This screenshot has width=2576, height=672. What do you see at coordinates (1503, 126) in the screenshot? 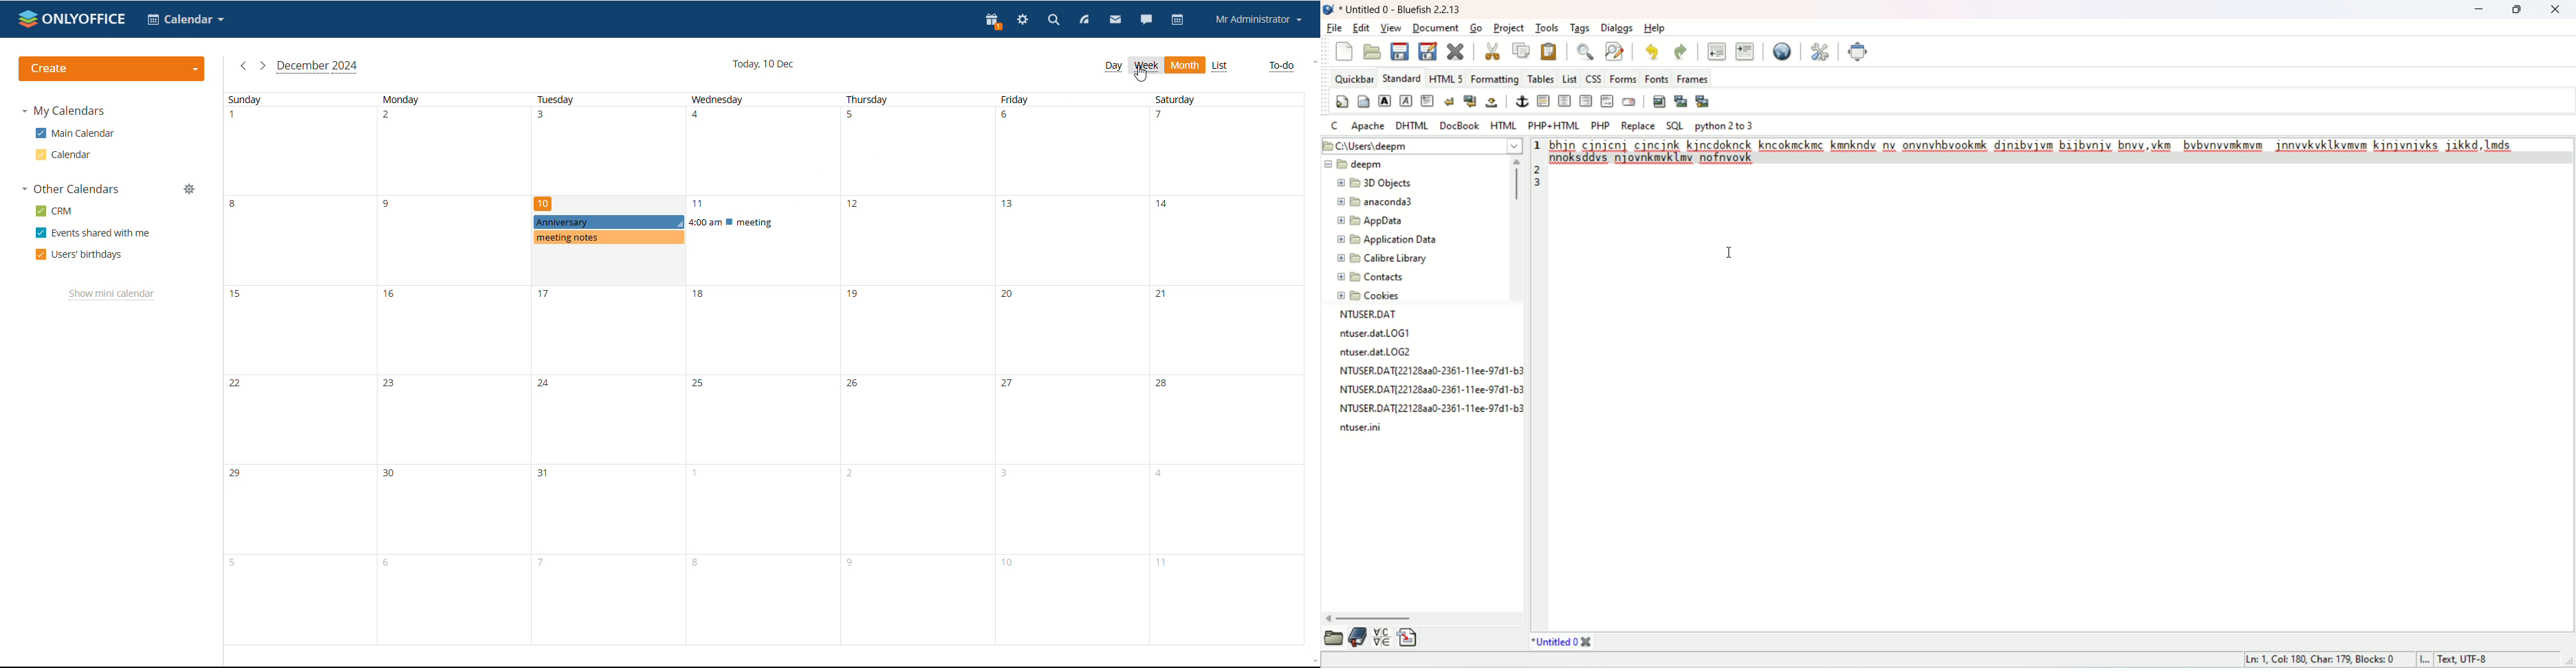
I see `HTML` at bounding box center [1503, 126].